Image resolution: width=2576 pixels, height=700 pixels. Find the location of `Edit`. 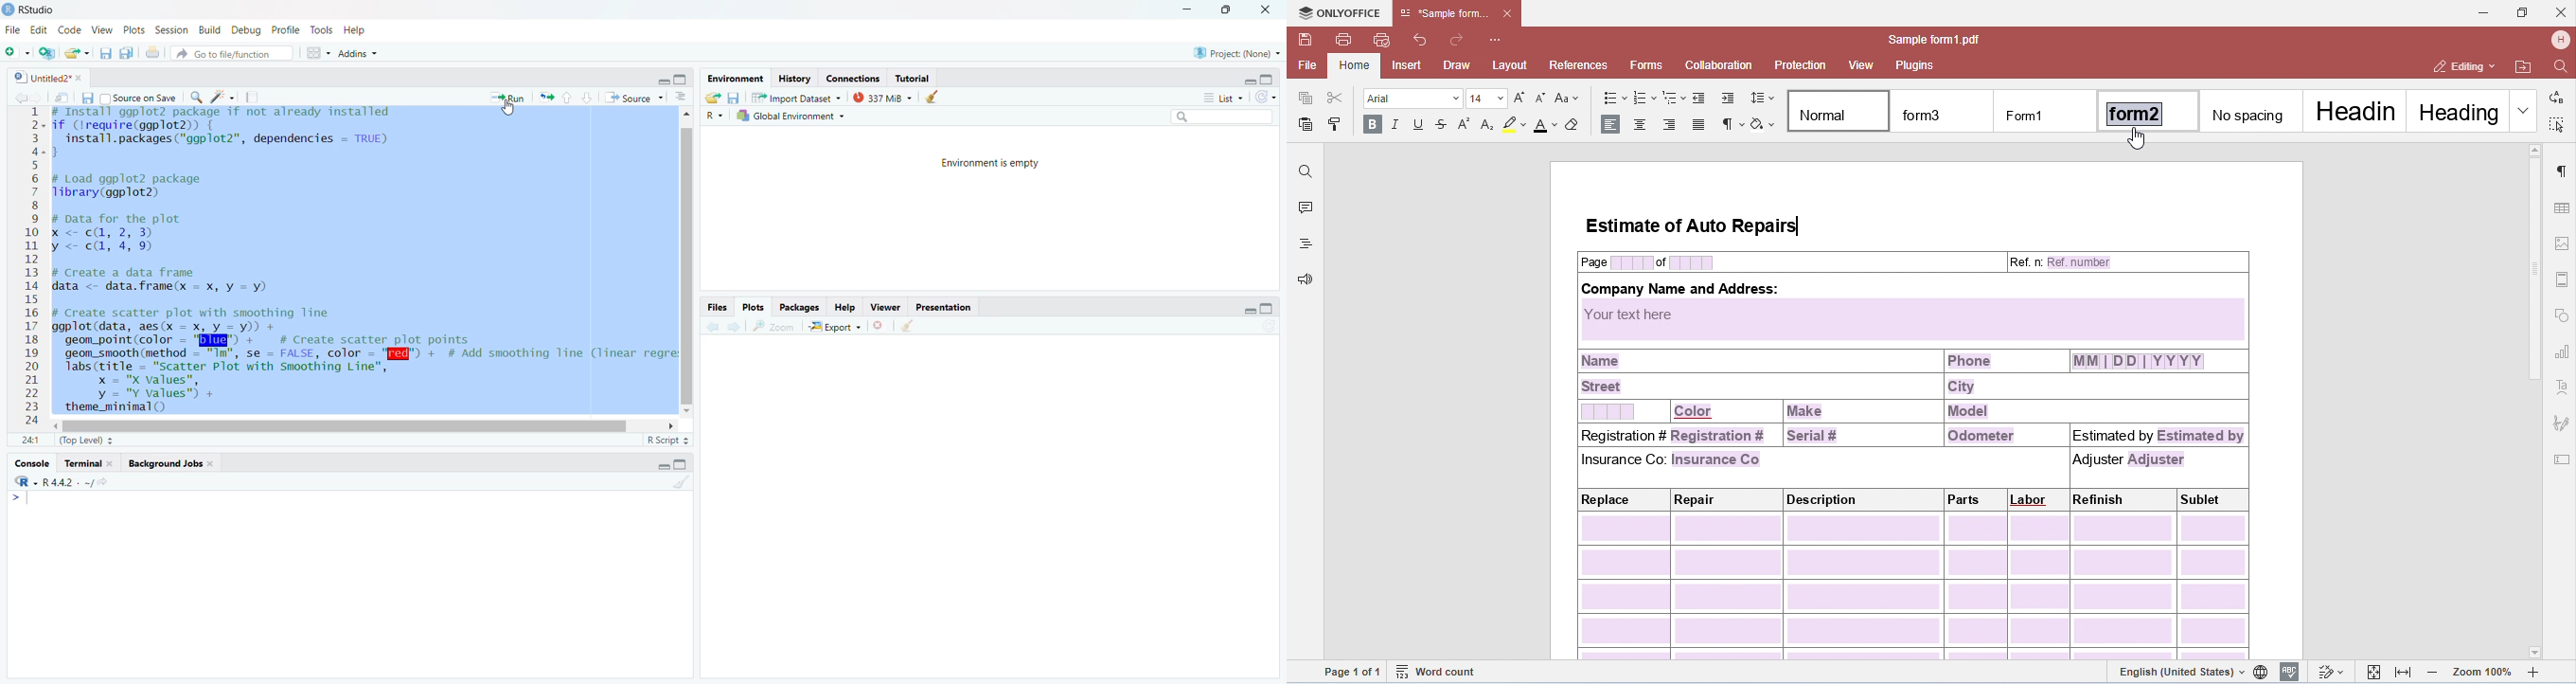

Edit is located at coordinates (38, 31).